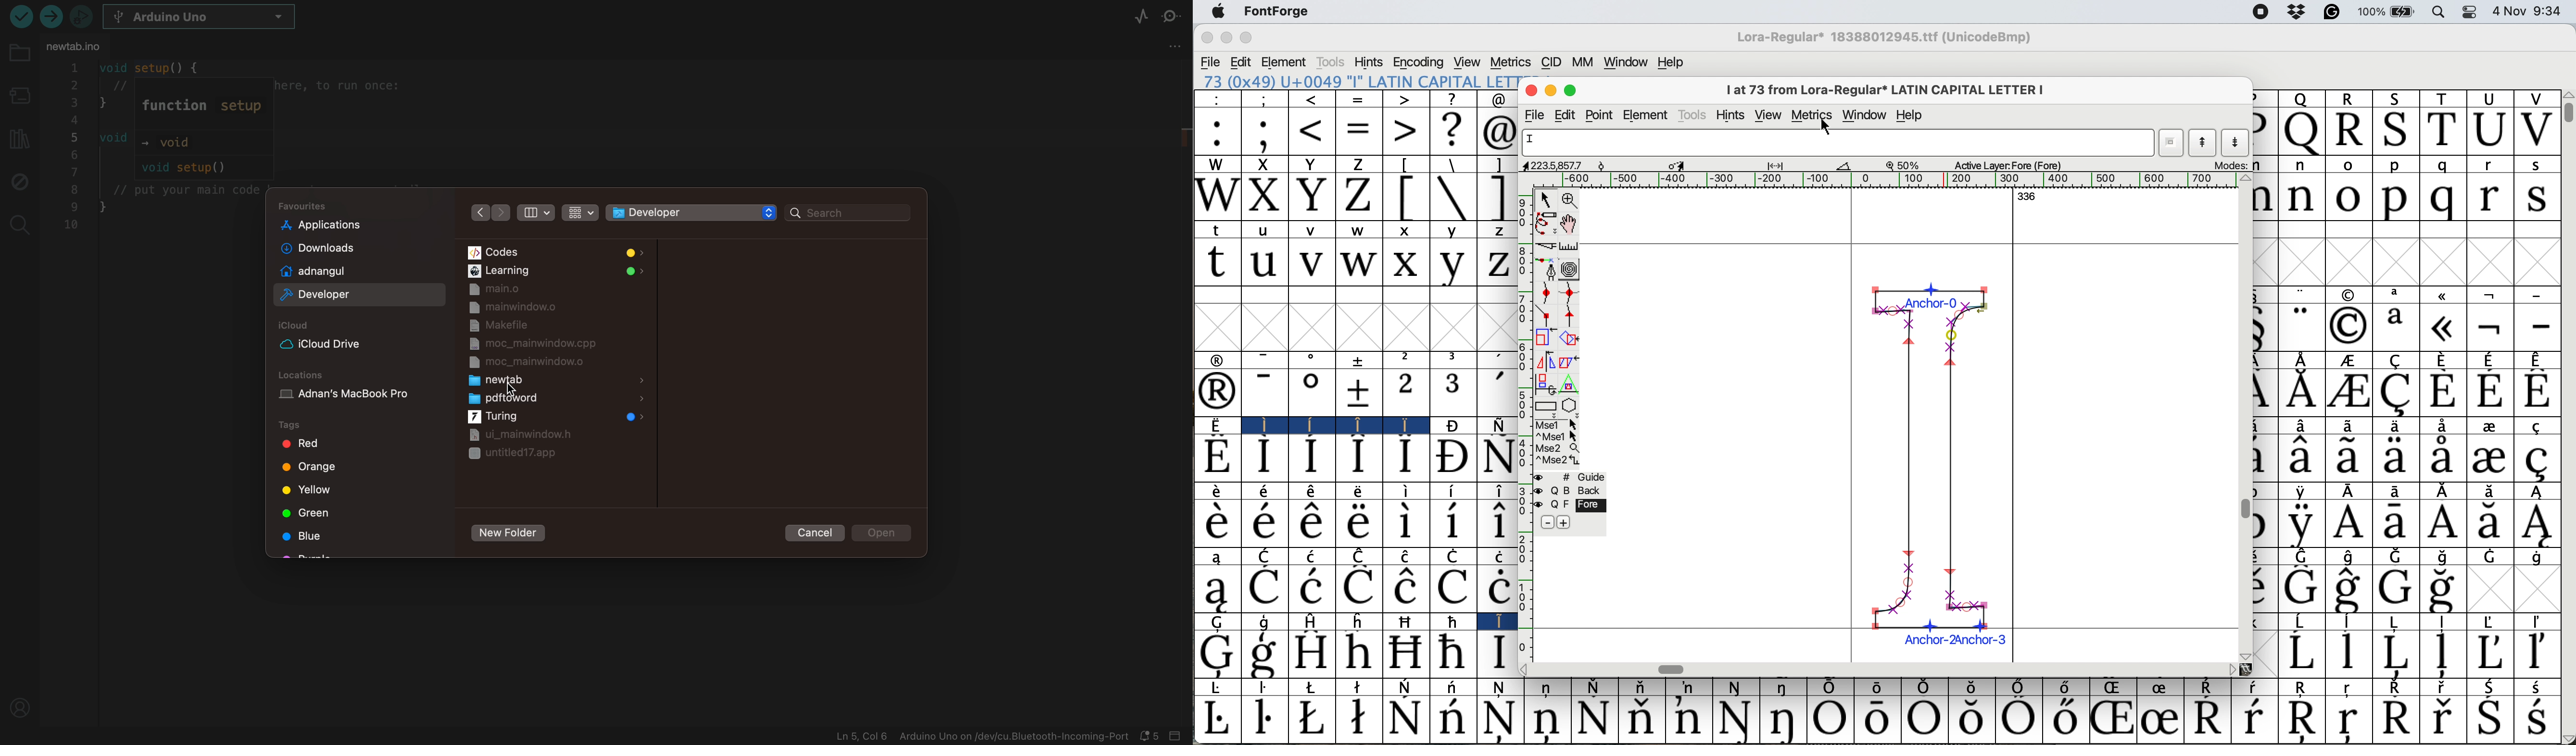  I want to click on board selecter, so click(18, 97).